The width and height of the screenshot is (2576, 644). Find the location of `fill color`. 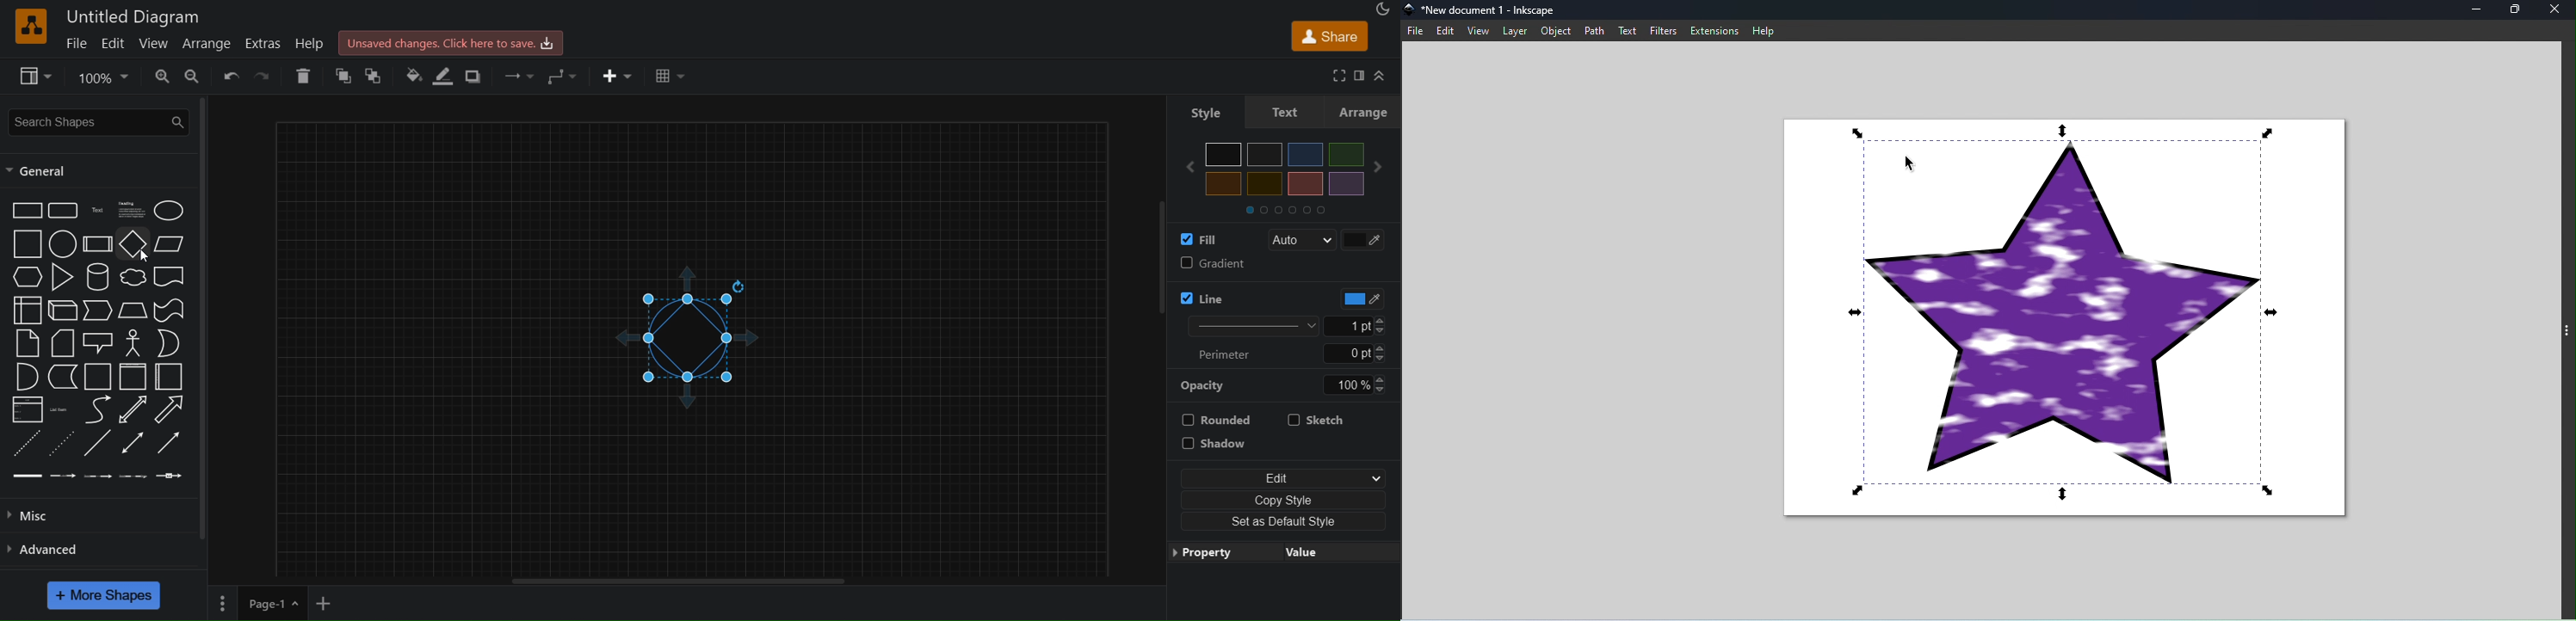

fill color is located at coordinates (411, 74).